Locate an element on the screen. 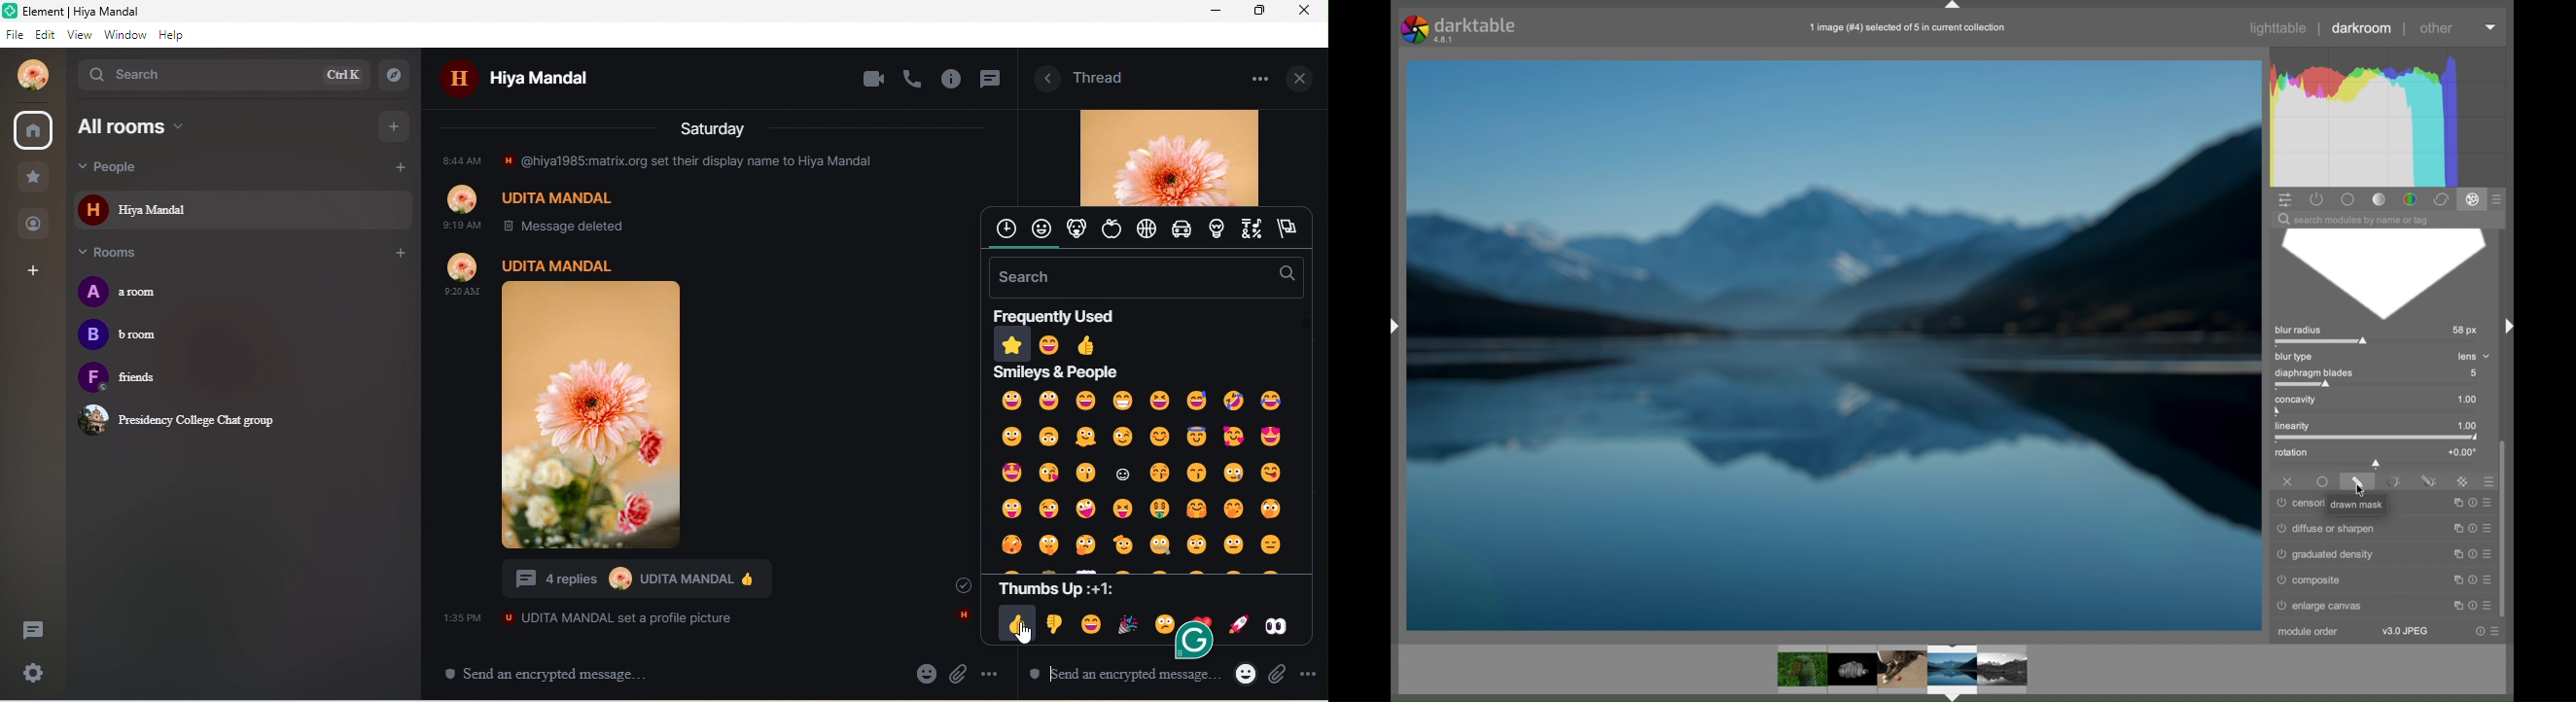 The width and height of the screenshot is (2576, 728). scroll box is located at coordinates (2508, 528).